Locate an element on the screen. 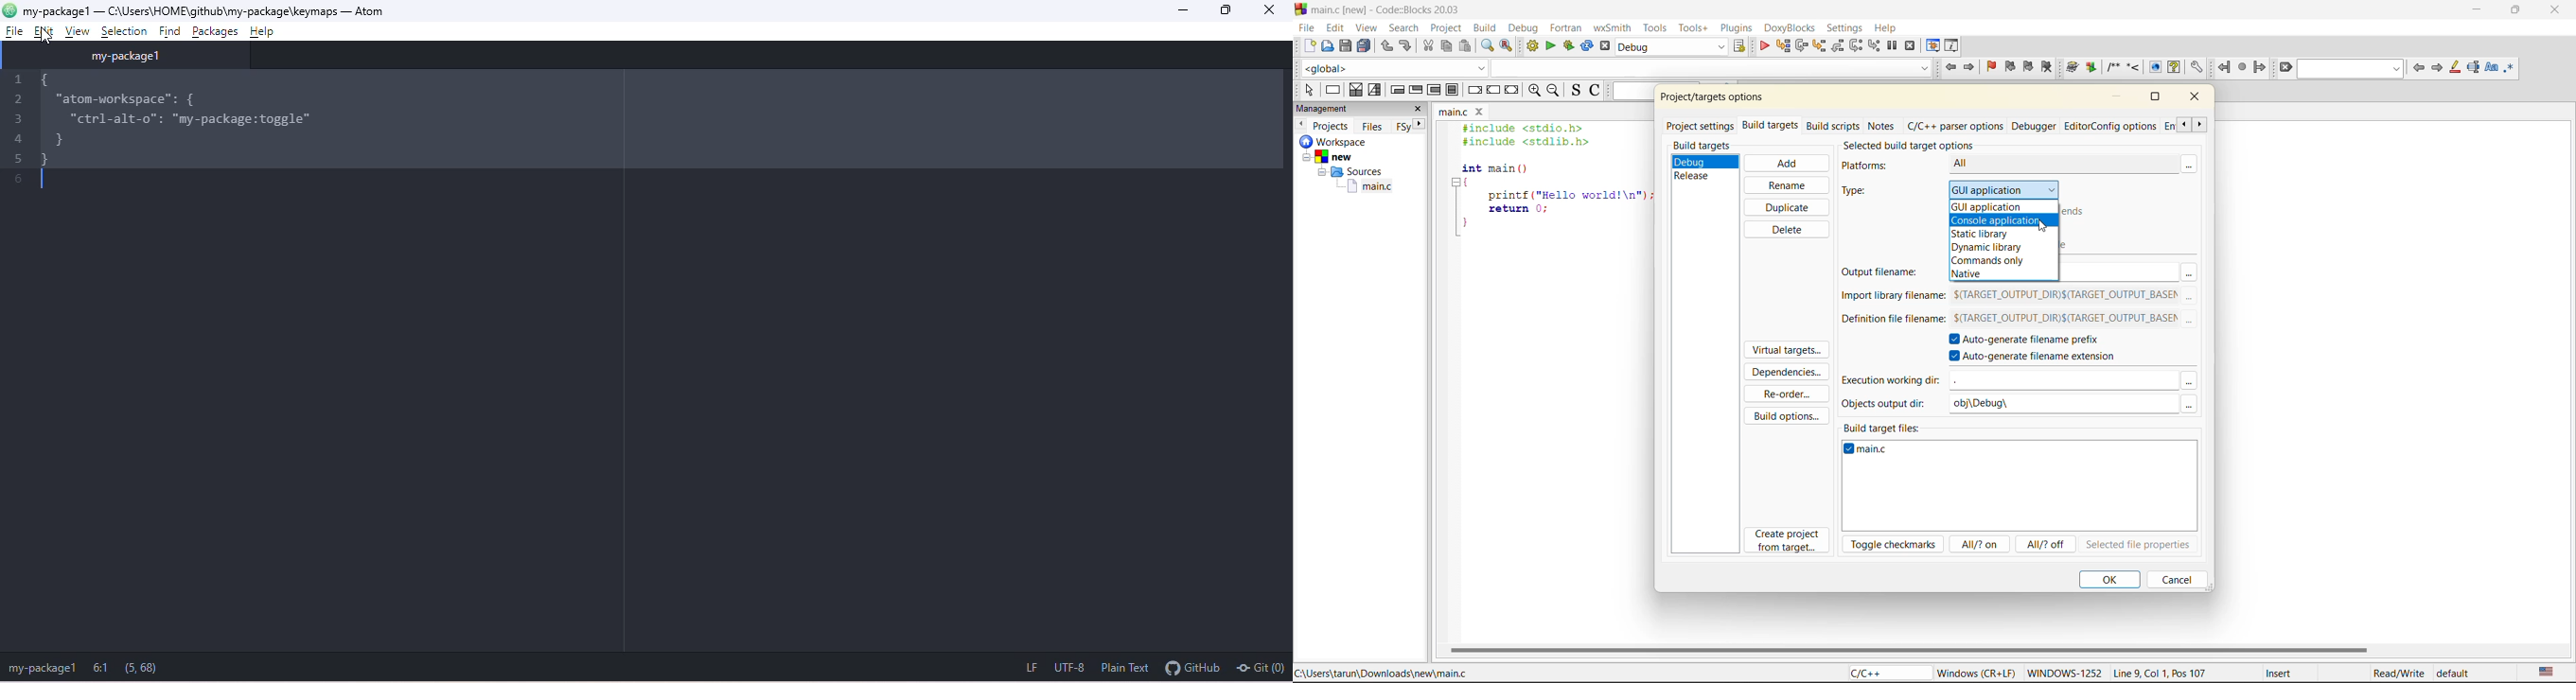  break instruction is located at coordinates (1452, 90).